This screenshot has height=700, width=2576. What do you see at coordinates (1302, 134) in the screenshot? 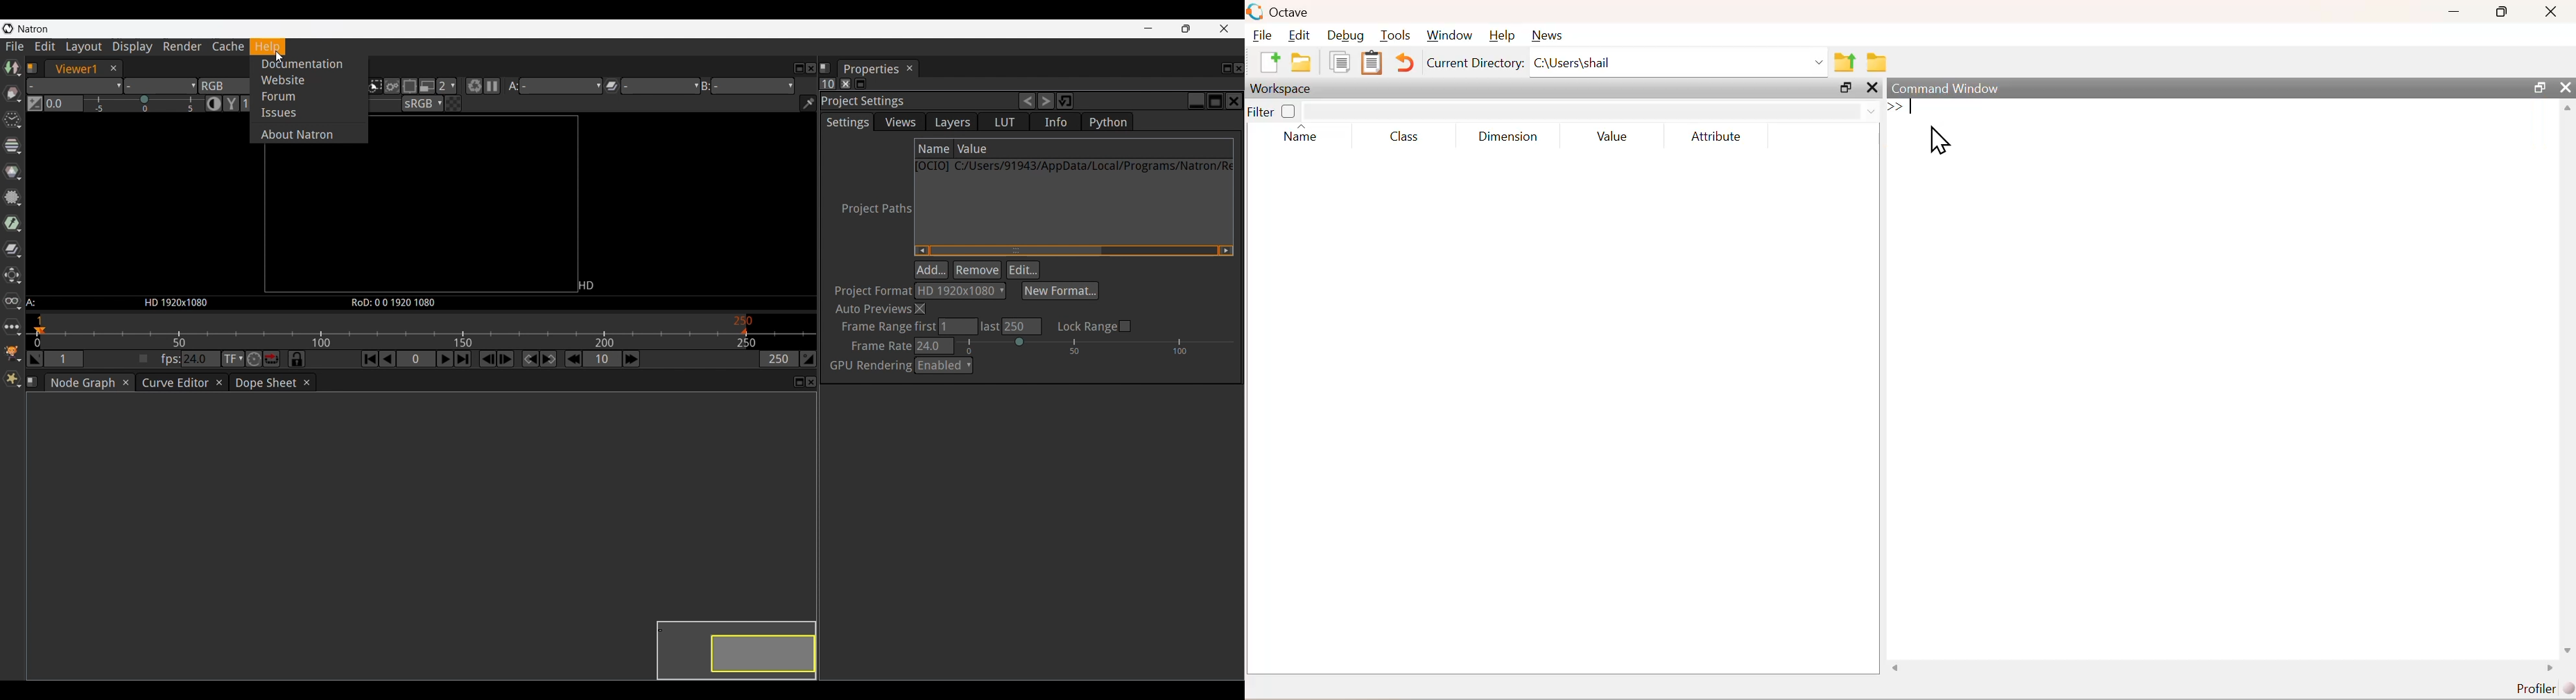
I see `Name` at bounding box center [1302, 134].